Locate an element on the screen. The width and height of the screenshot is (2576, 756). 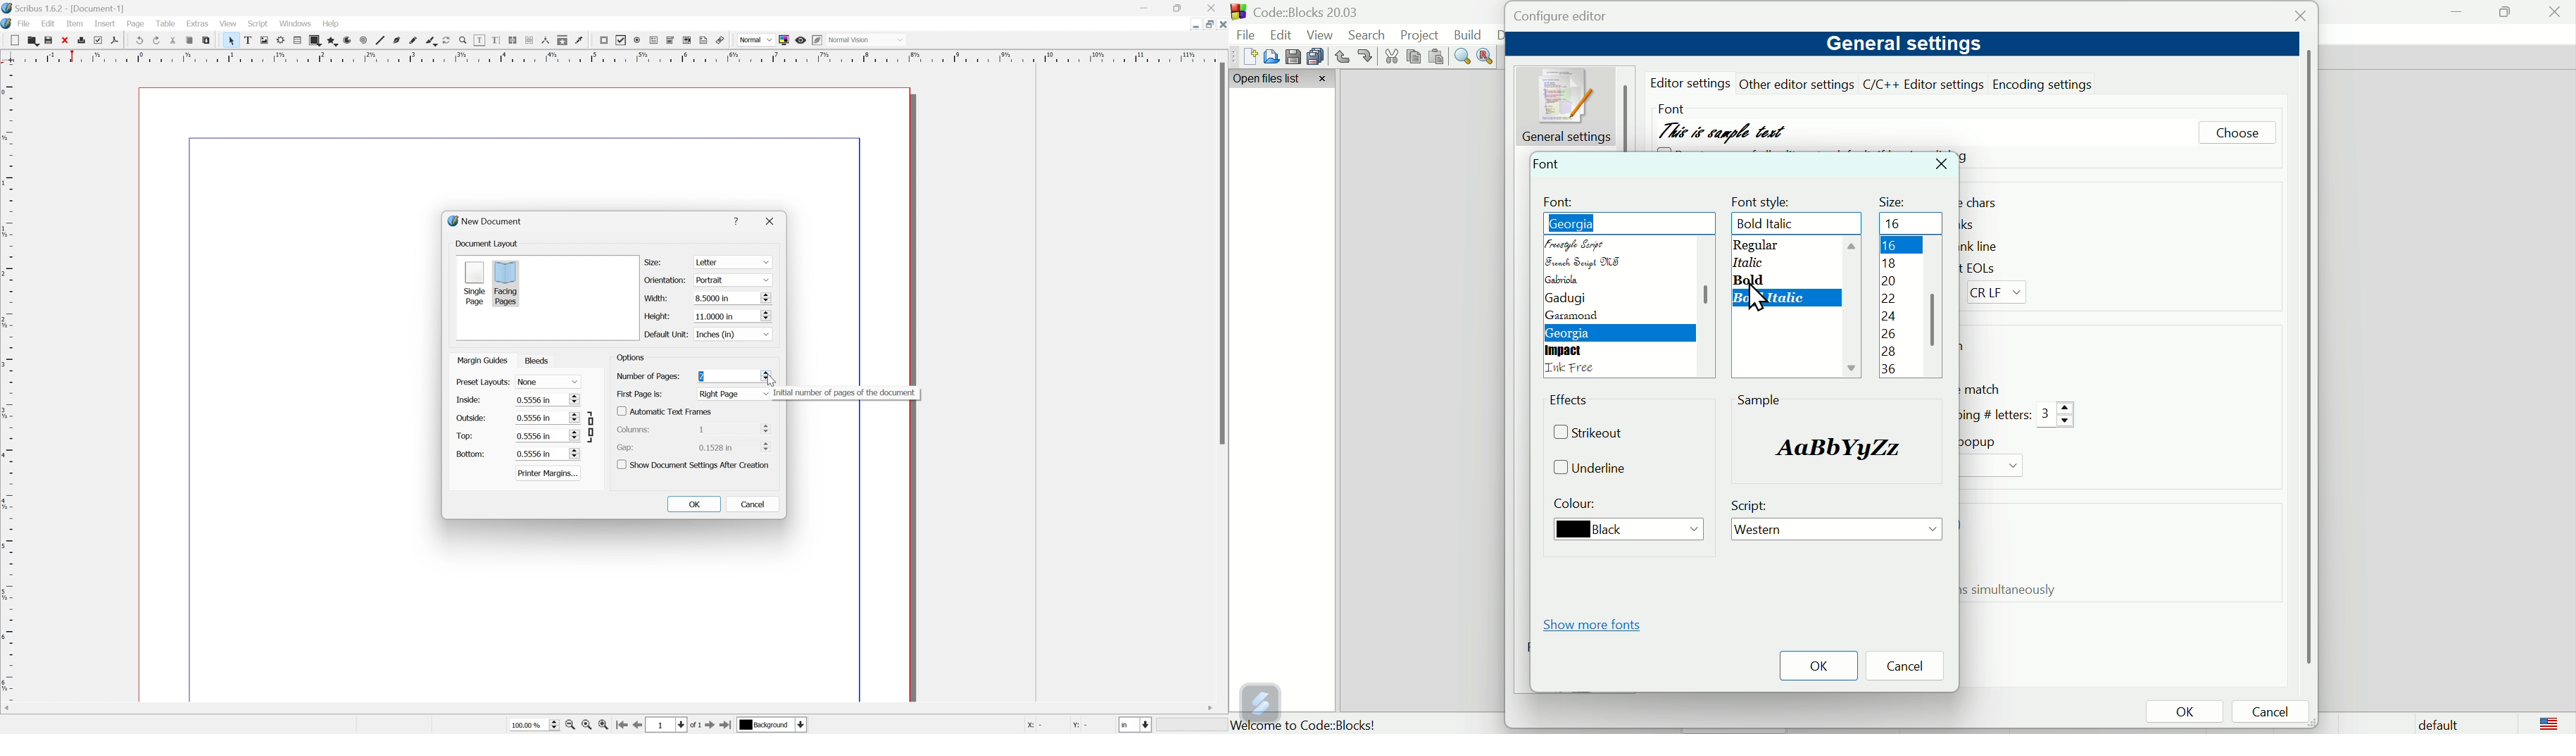
text annotation is located at coordinates (705, 40).